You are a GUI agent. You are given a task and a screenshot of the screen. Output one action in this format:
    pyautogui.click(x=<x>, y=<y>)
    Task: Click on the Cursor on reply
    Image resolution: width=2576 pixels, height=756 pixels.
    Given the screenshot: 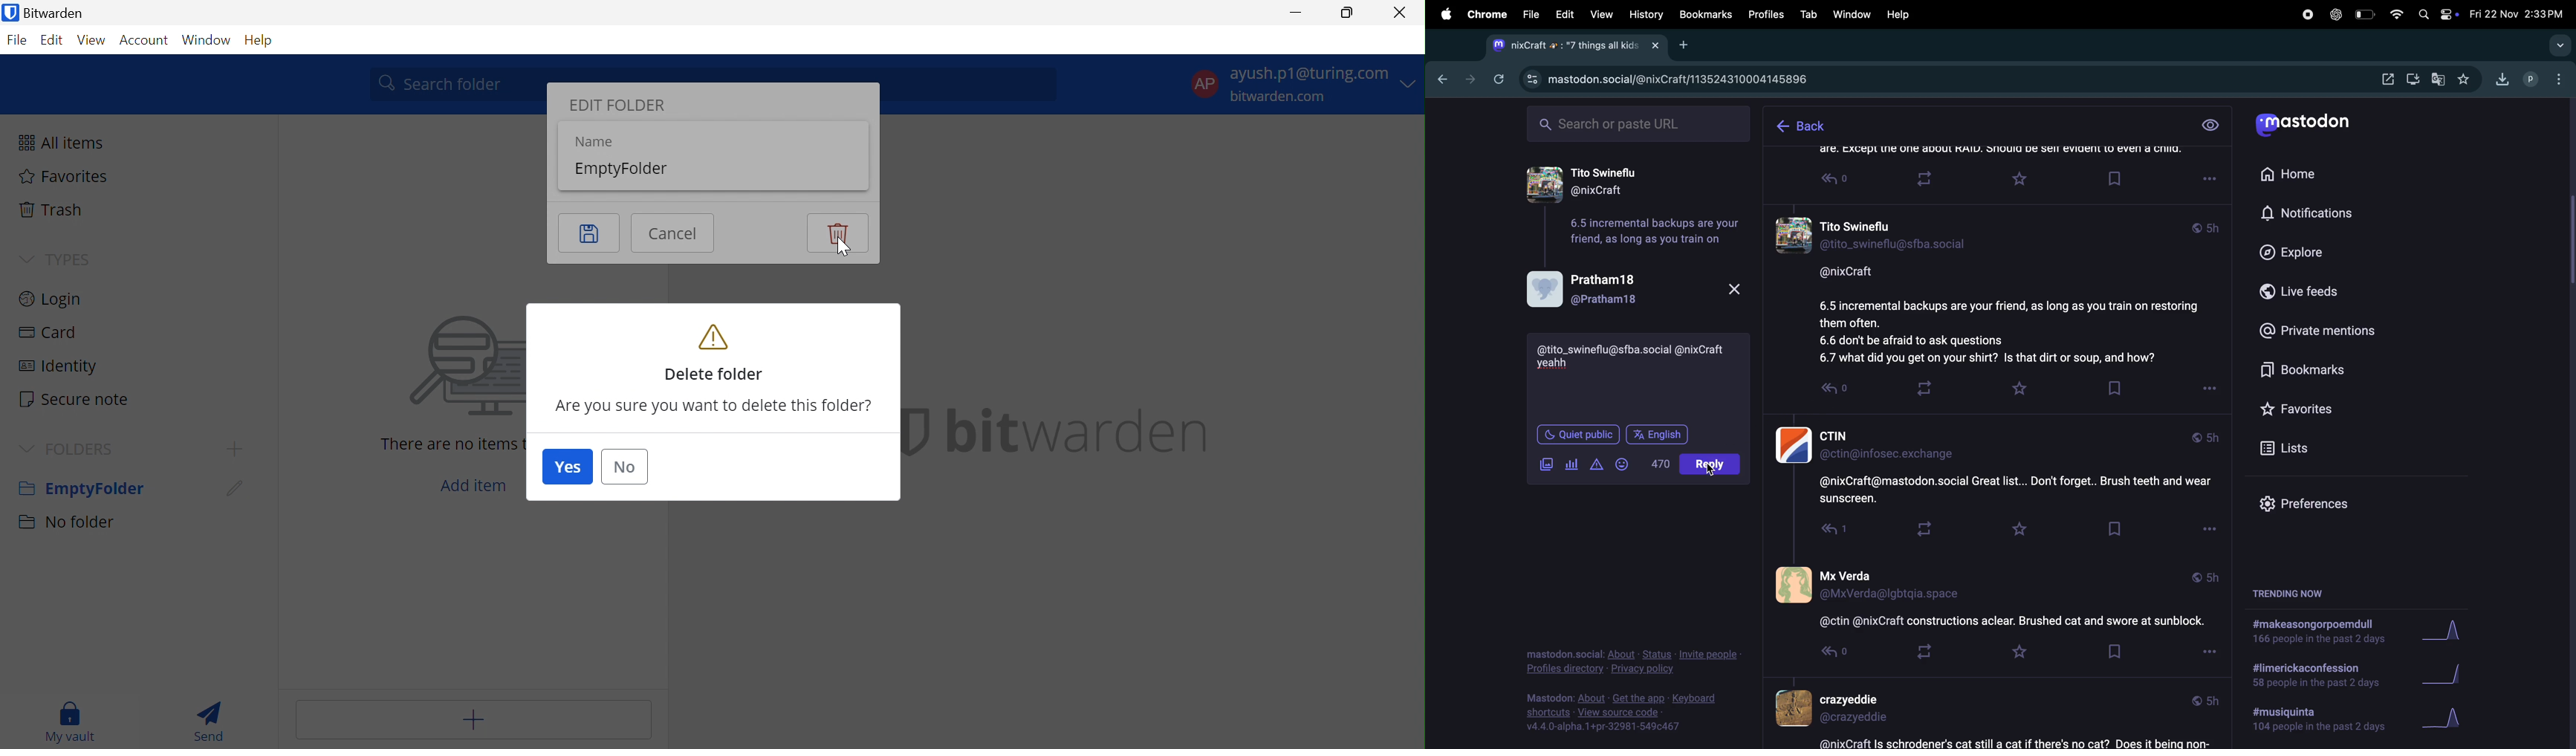 What is the action you would take?
    pyautogui.click(x=1715, y=465)
    